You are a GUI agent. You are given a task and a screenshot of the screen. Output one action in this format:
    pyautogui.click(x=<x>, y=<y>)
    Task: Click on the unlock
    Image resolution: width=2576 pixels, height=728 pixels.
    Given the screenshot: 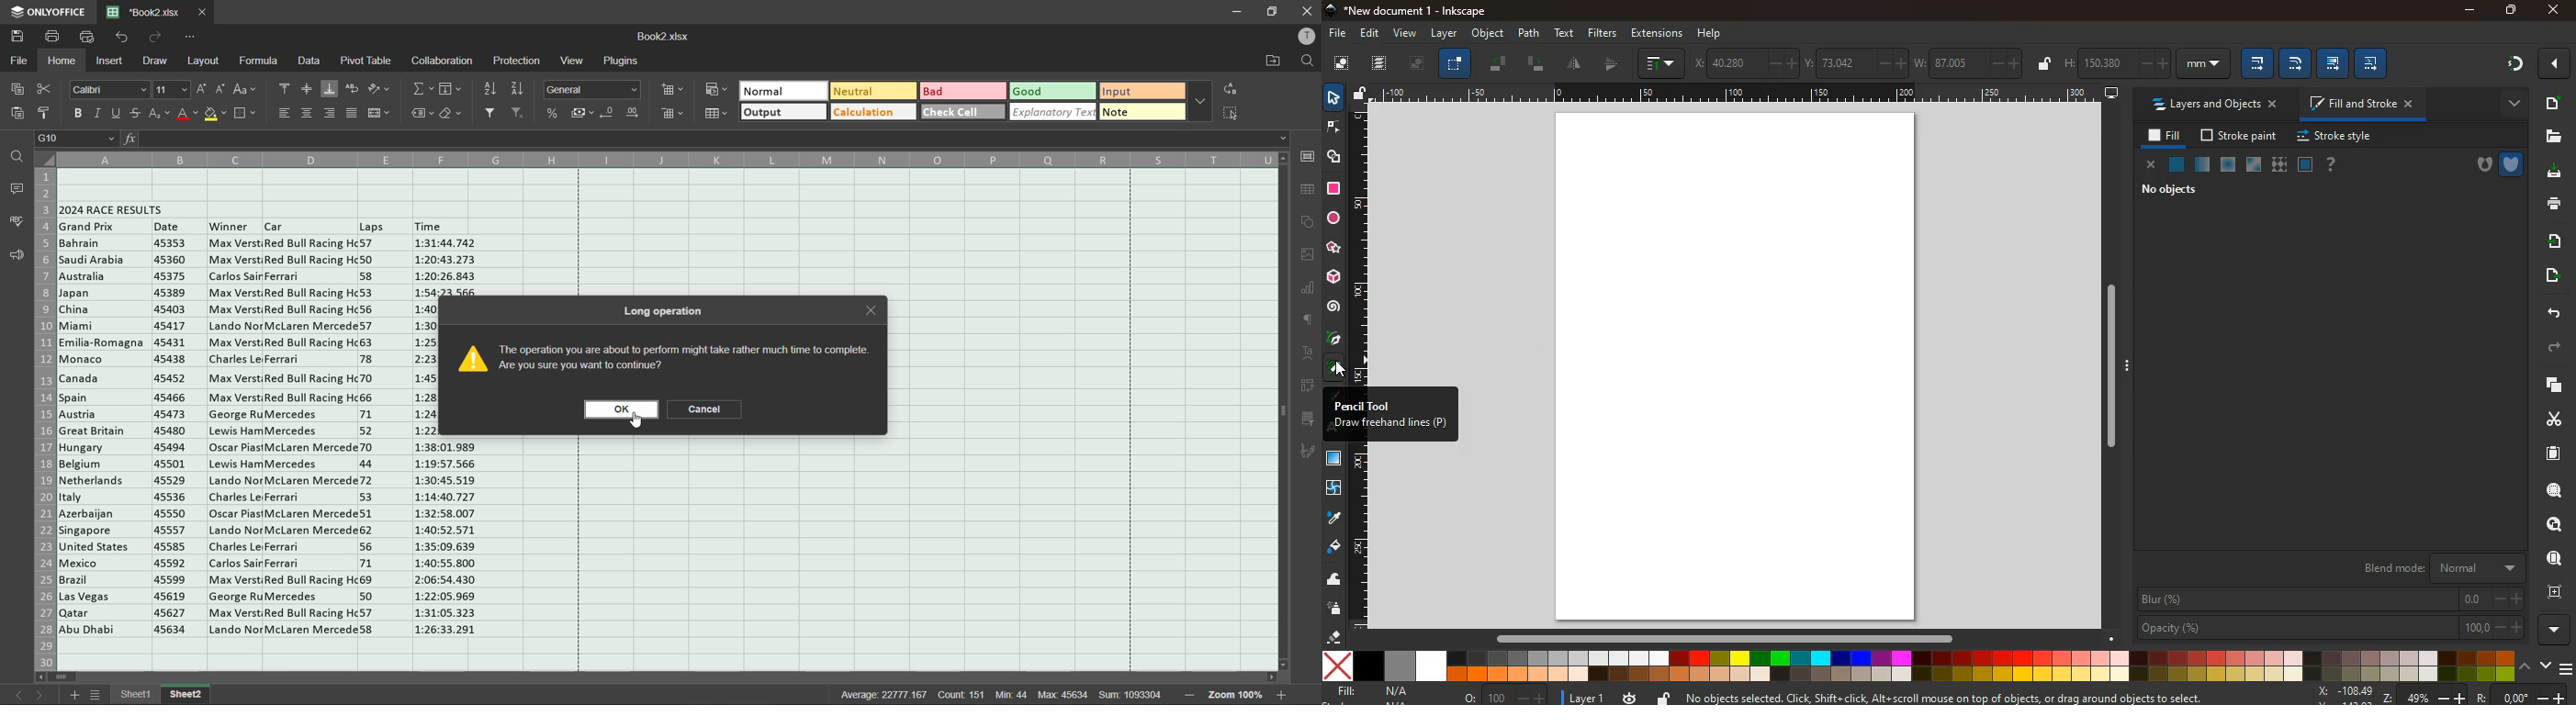 What is the action you would take?
    pyautogui.click(x=1362, y=94)
    